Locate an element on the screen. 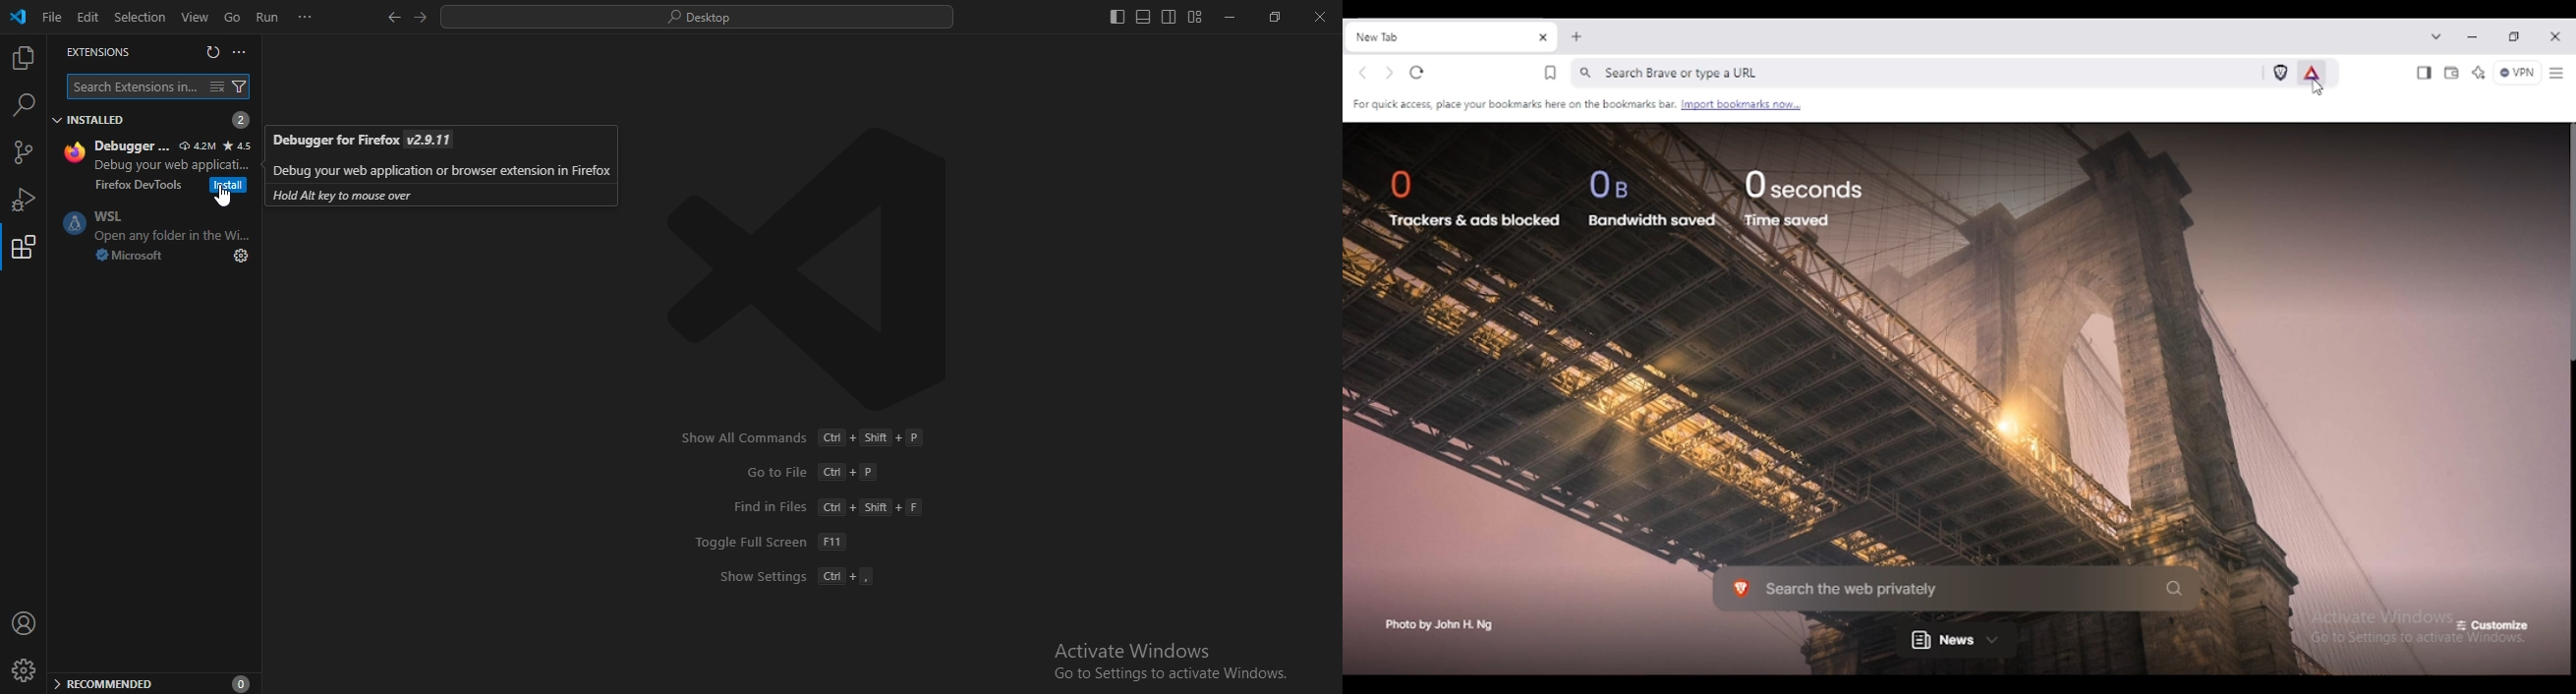 The height and width of the screenshot is (700, 2576). vscode icon is located at coordinates (18, 17).